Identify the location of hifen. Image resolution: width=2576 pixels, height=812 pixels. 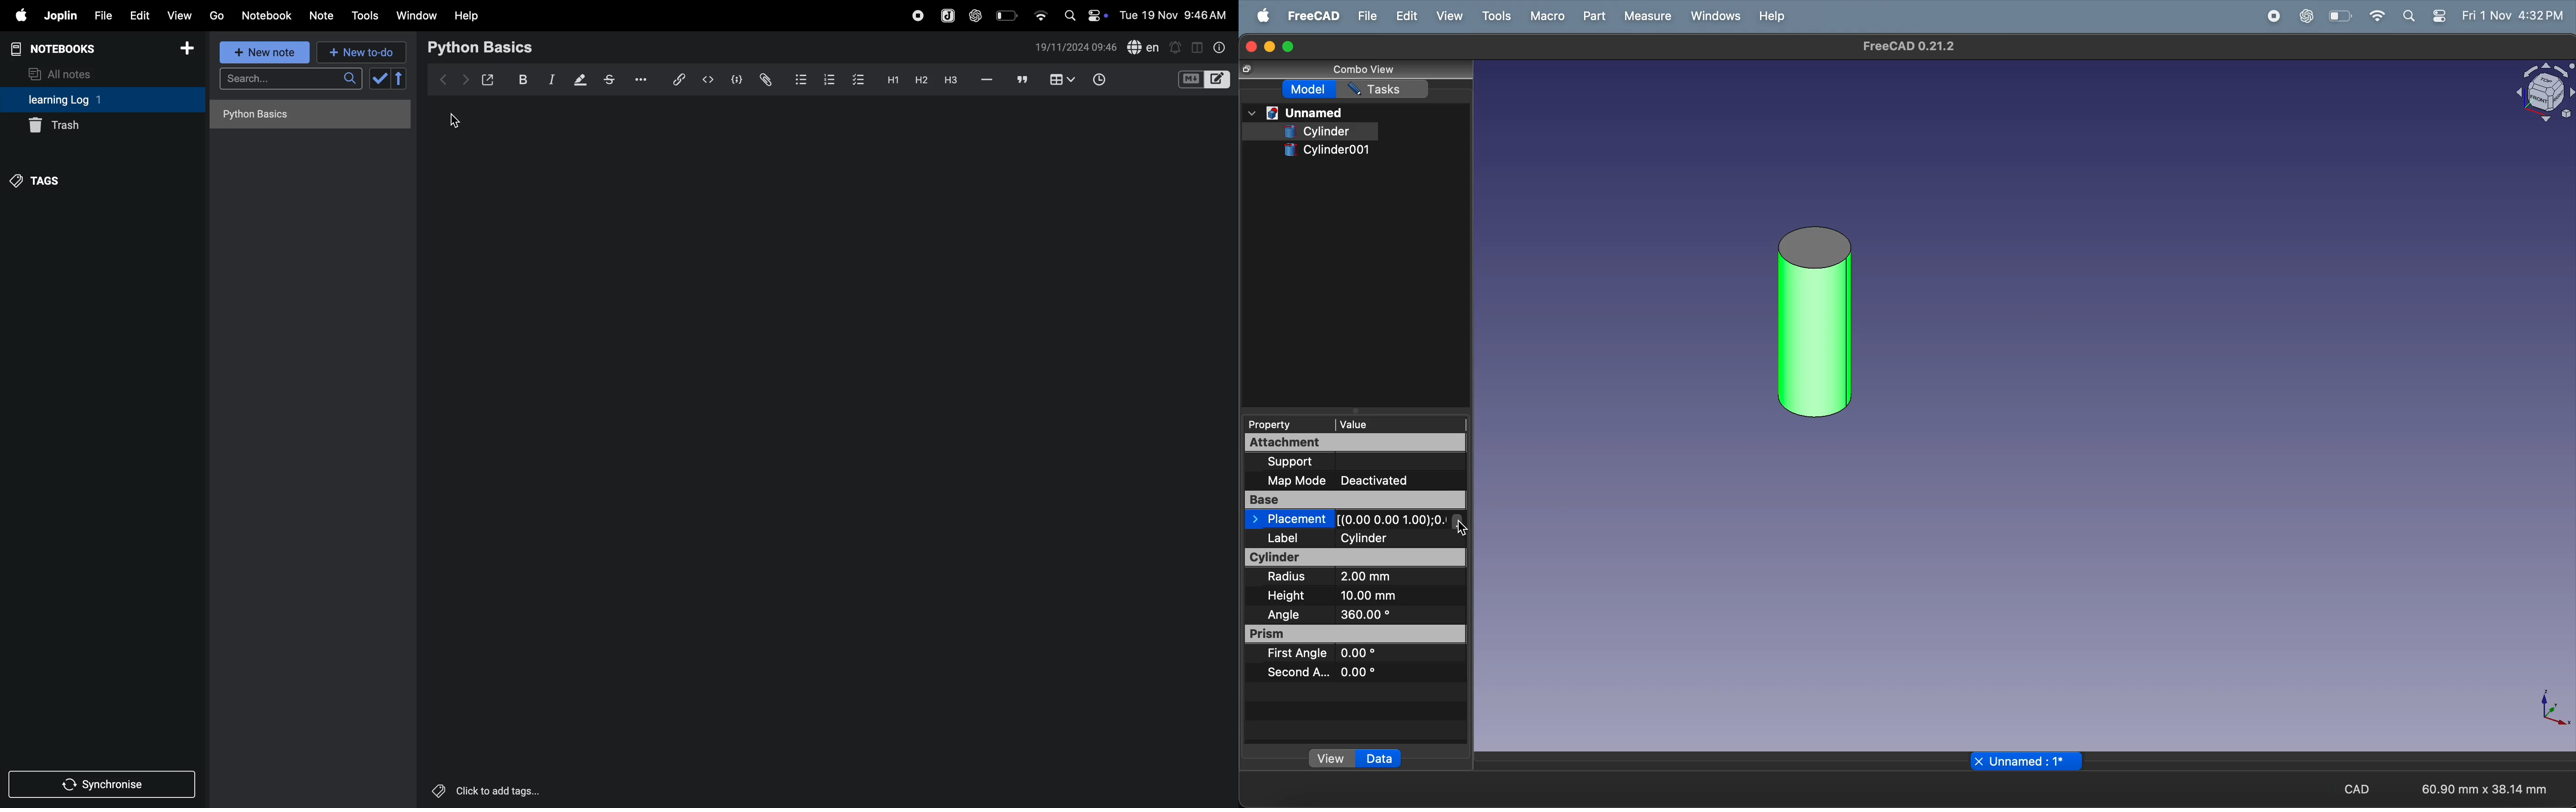
(987, 80).